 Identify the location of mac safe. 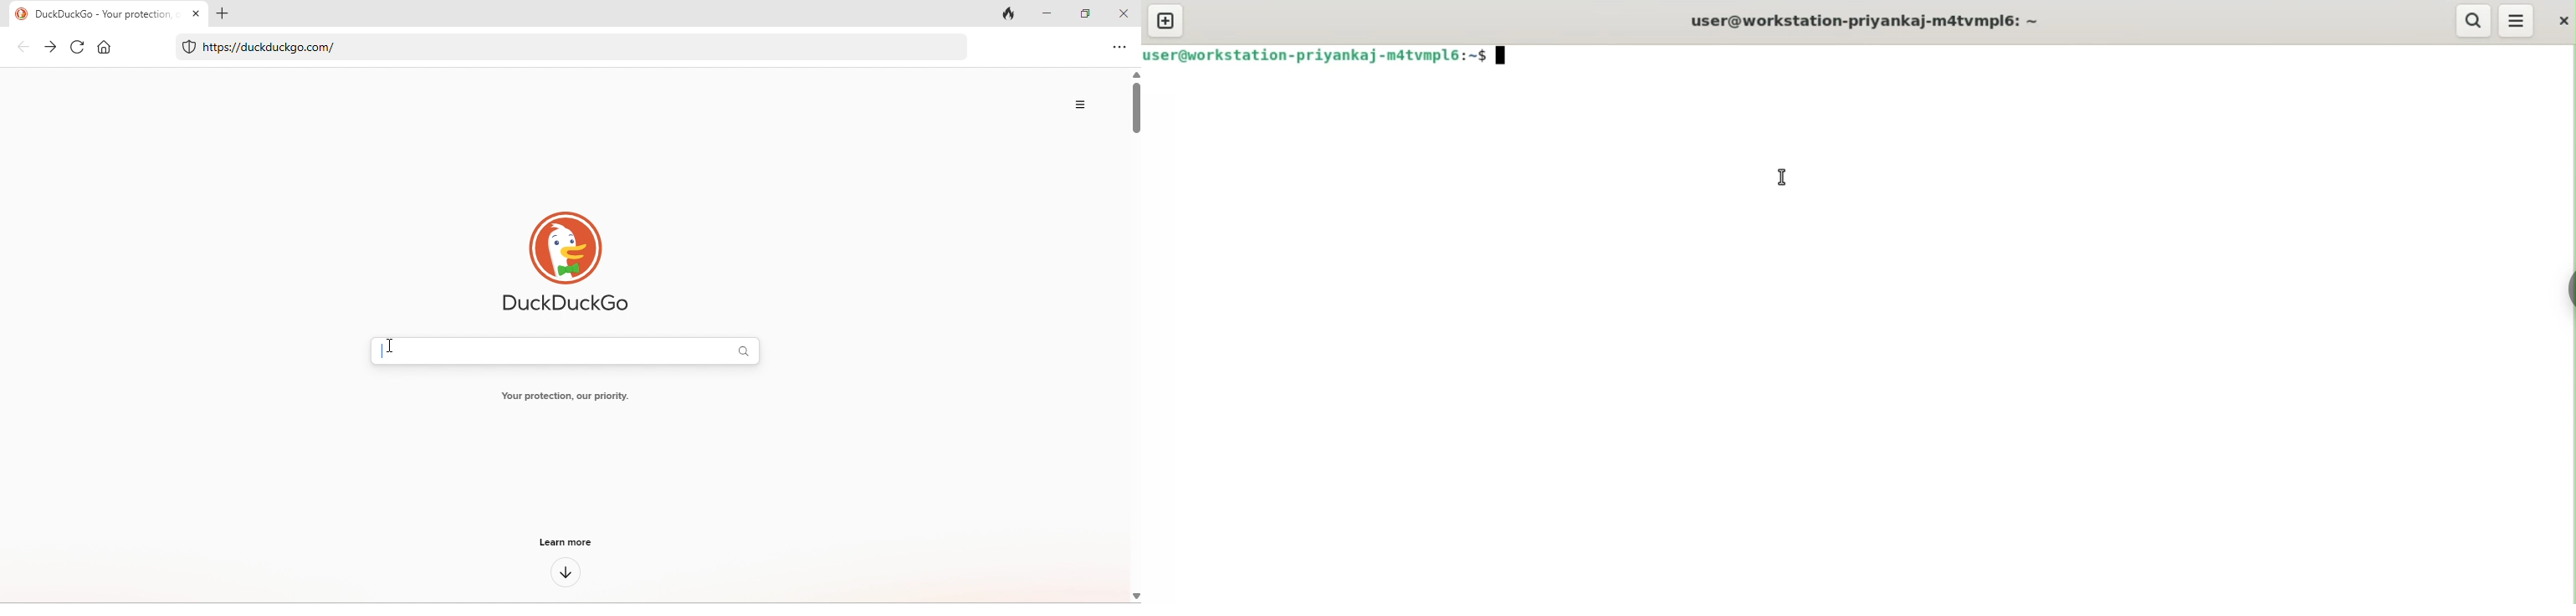
(190, 46).